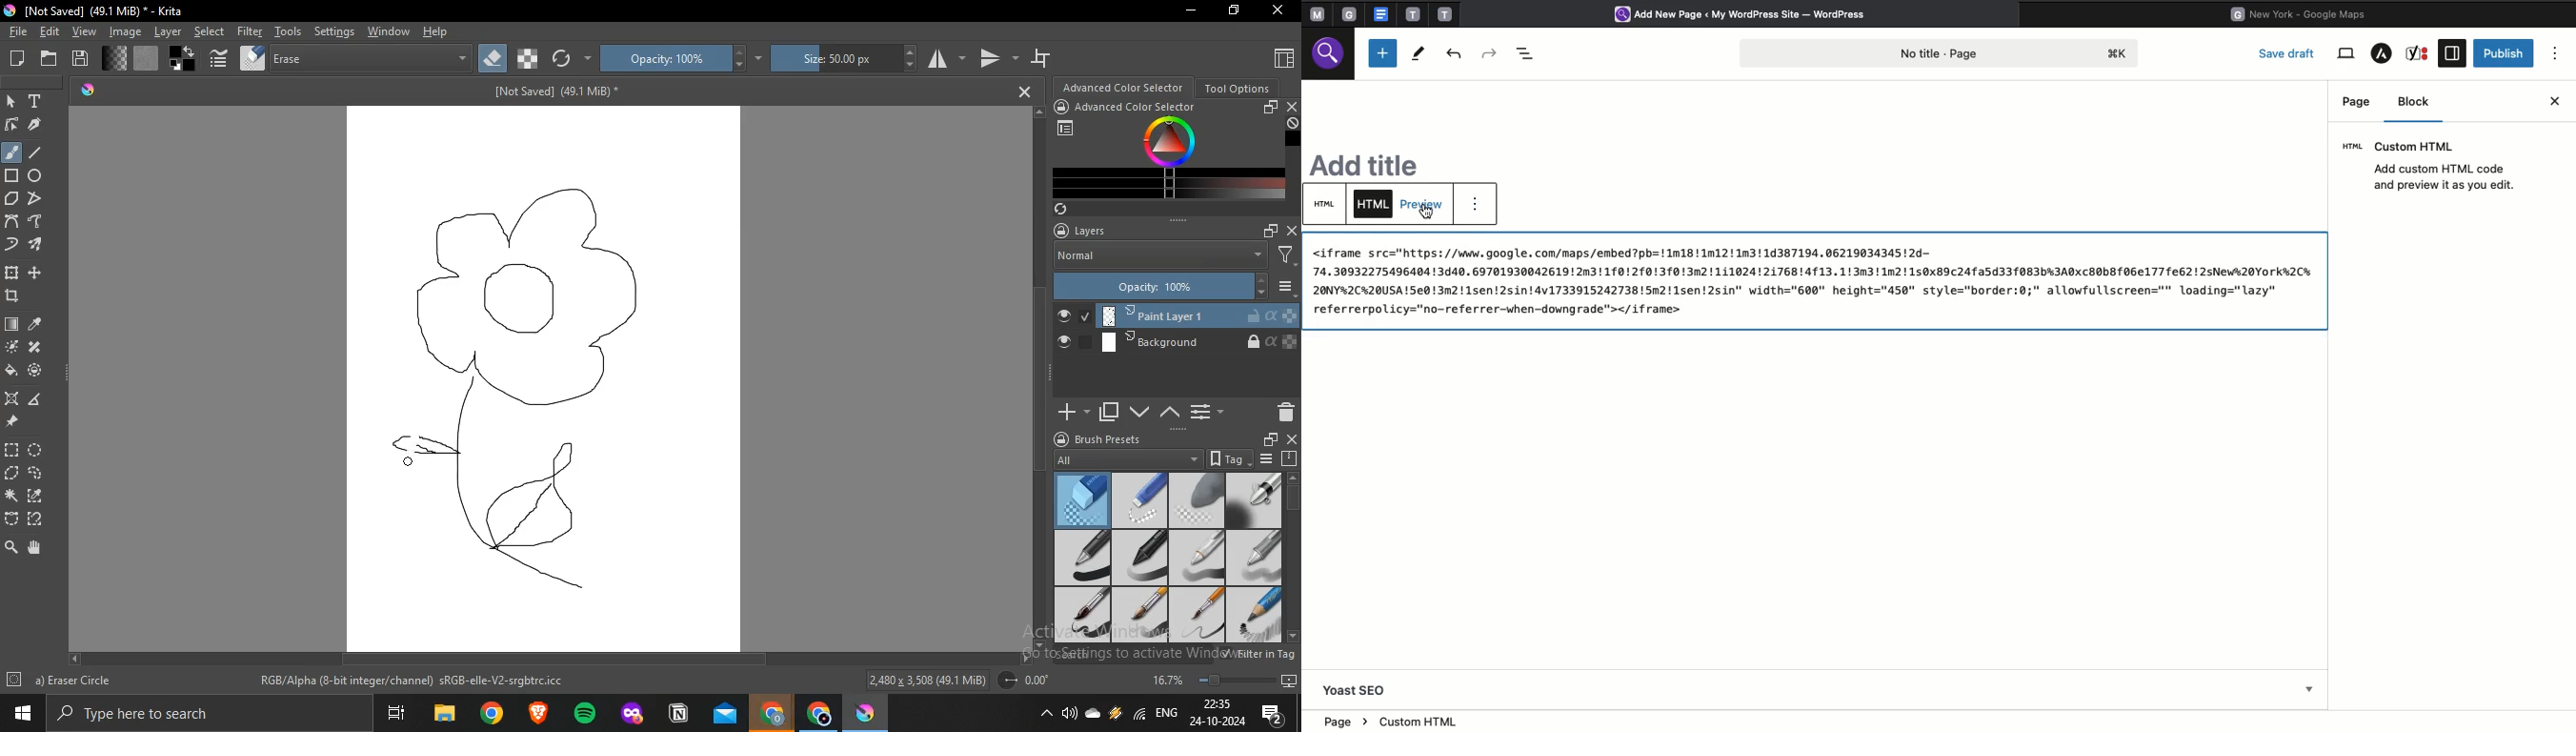 Image resolution: width=2576 pixels, height=756 pixels. Describe the element at coordinates (13, 197) in the screenshot. I see `polygon tool` at that location.